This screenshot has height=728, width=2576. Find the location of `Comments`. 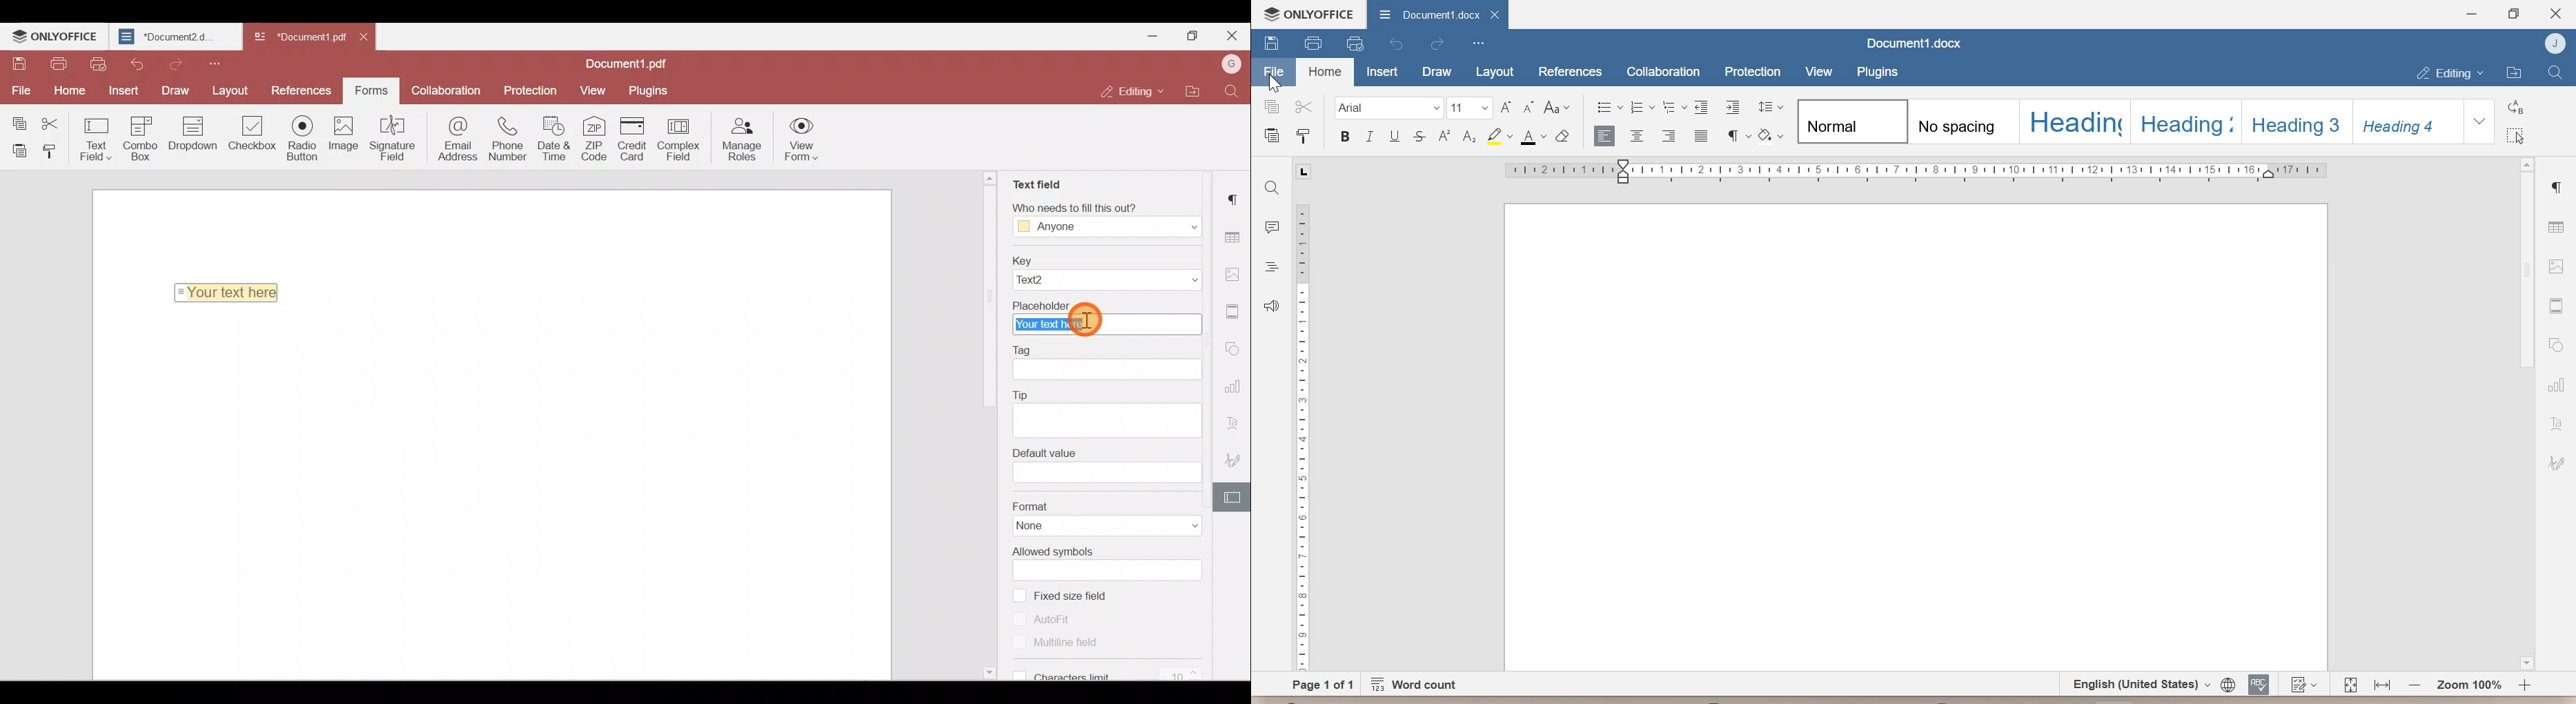

Comments is located at coordinates (1272, 224).